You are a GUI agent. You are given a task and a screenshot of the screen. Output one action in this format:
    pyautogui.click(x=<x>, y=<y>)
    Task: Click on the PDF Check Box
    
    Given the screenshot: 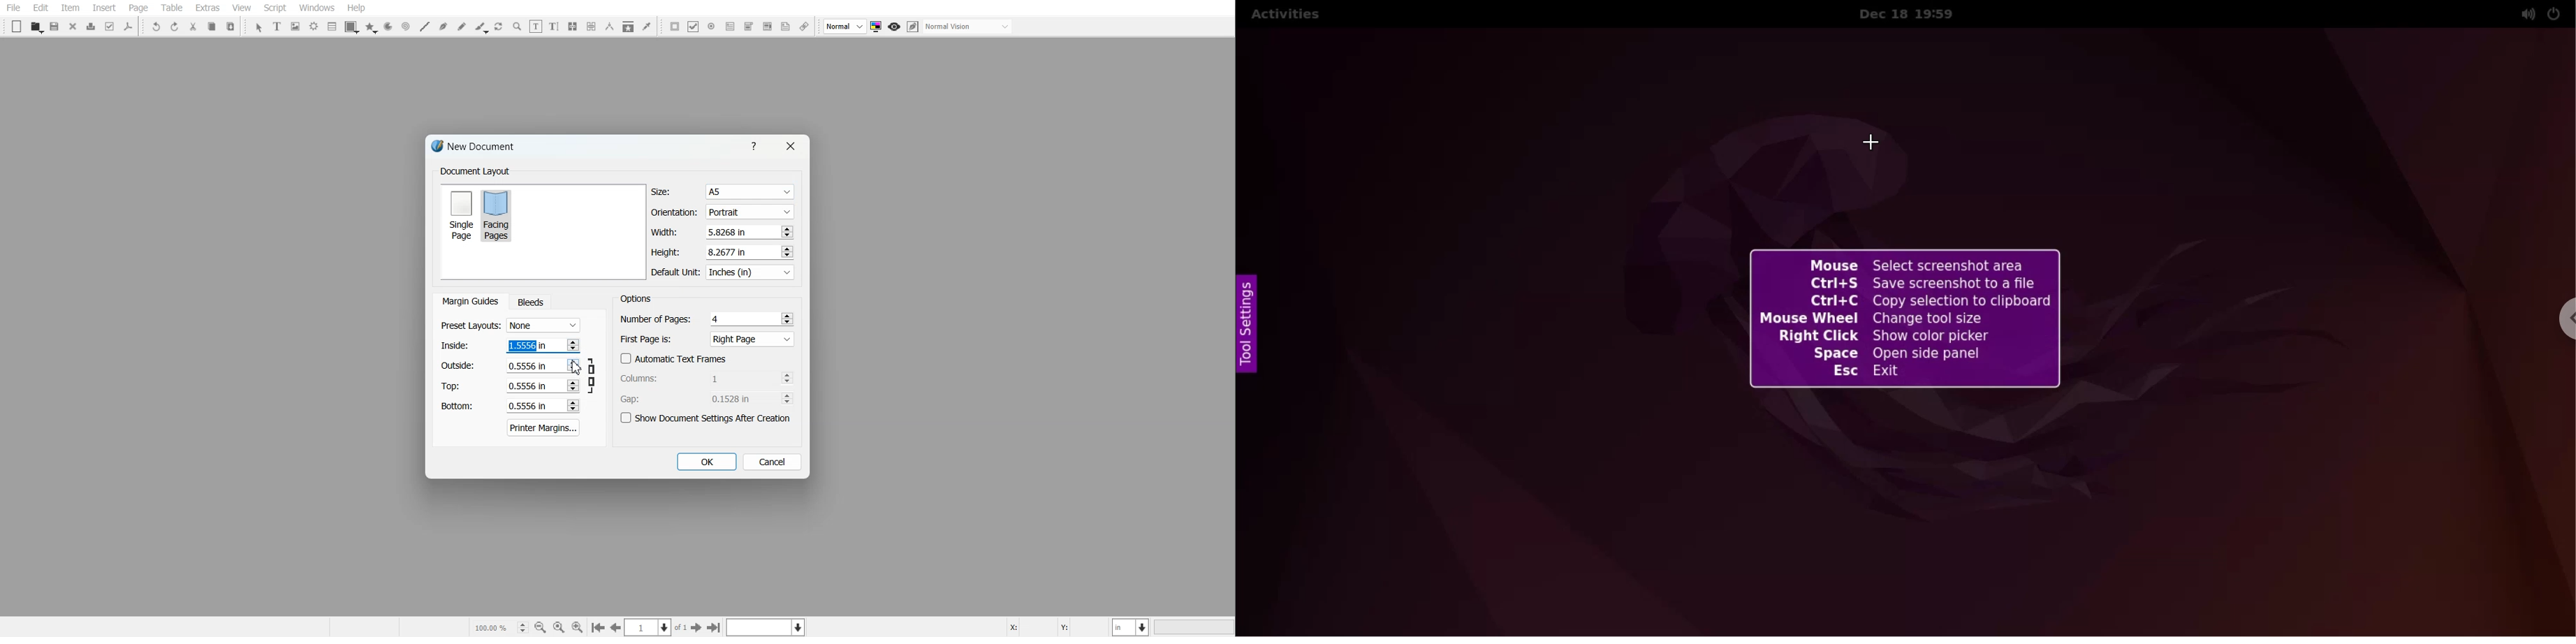 What is the action you would take?
    pyautogui.click(x=694, y=26)
    